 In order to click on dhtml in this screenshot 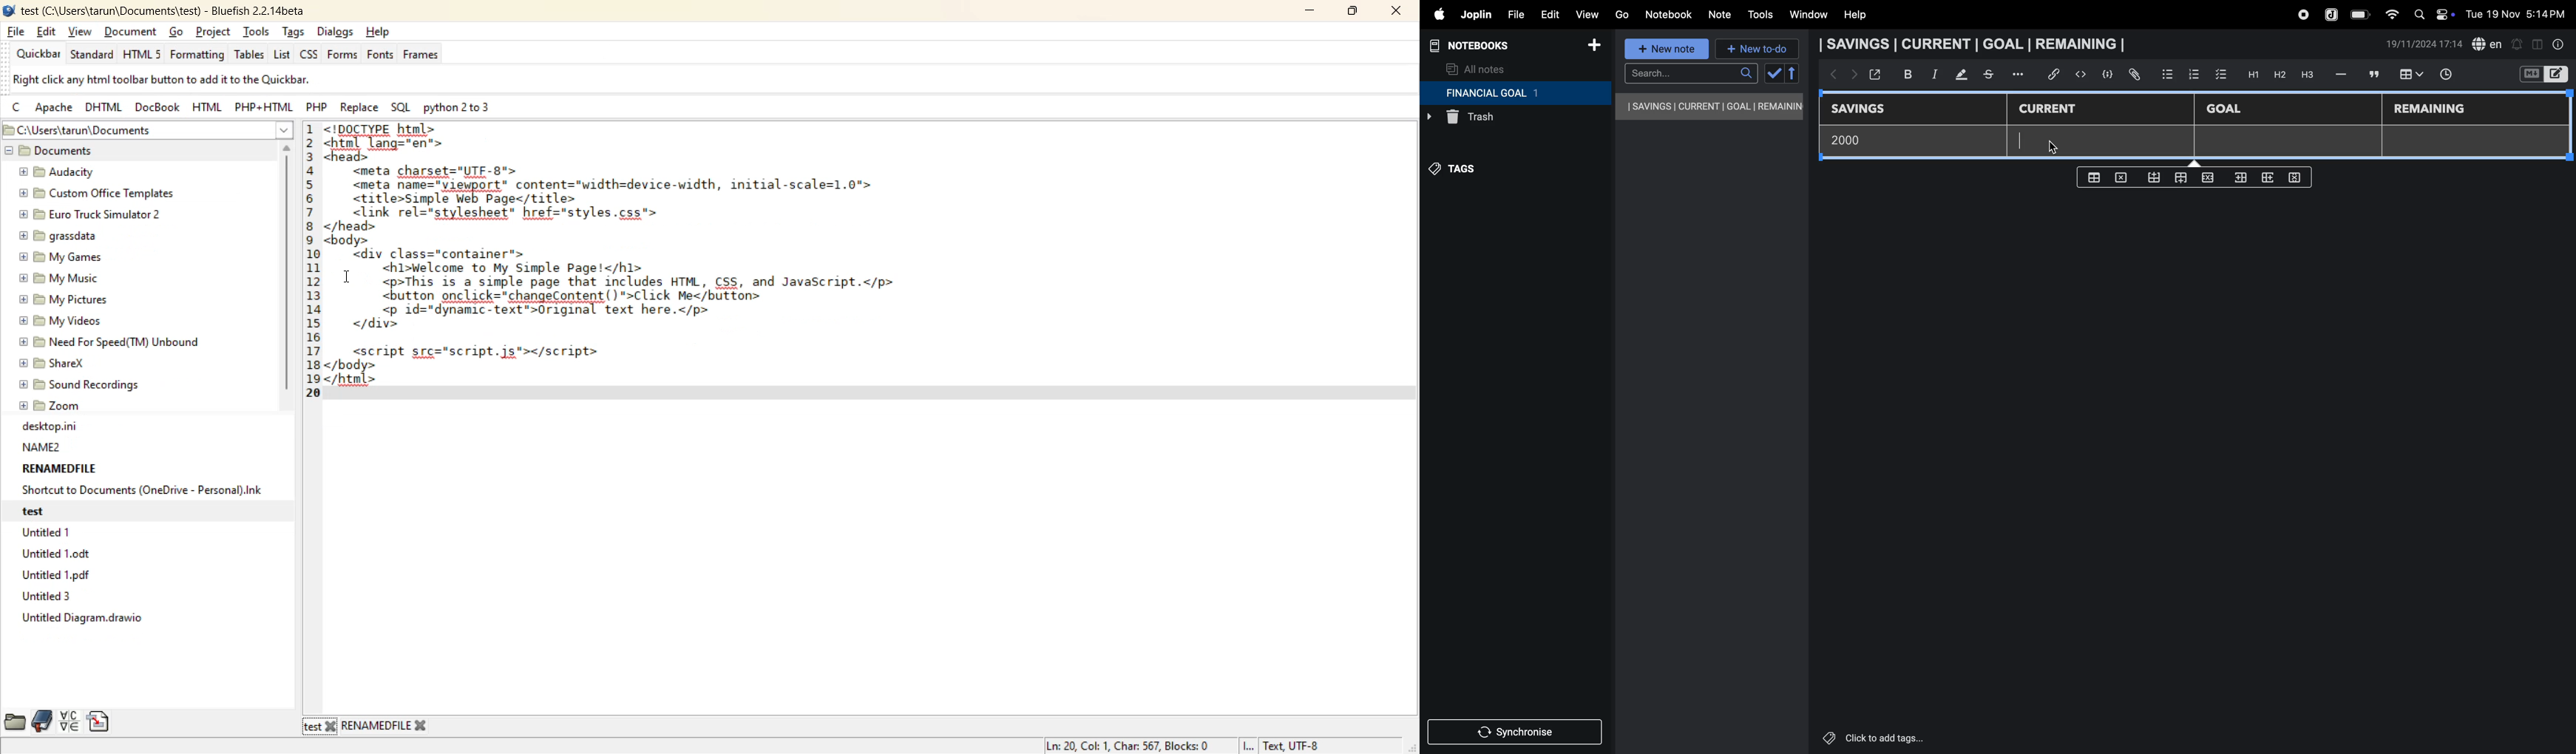, I will do `click(102, 106)`.